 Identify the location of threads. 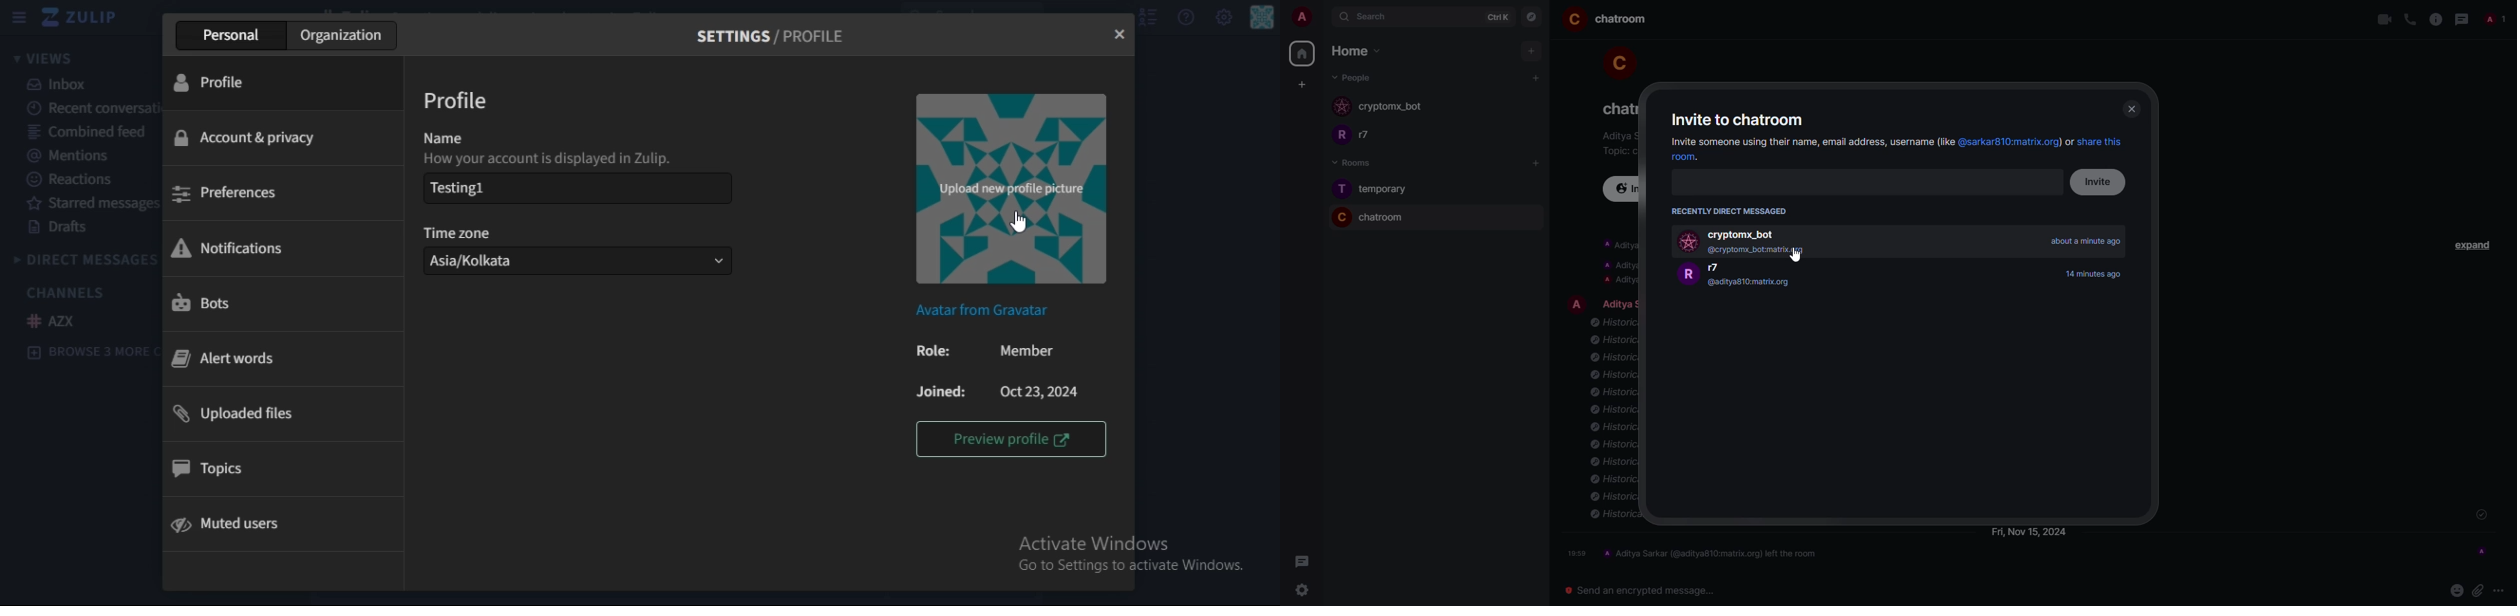
(2462, 19).